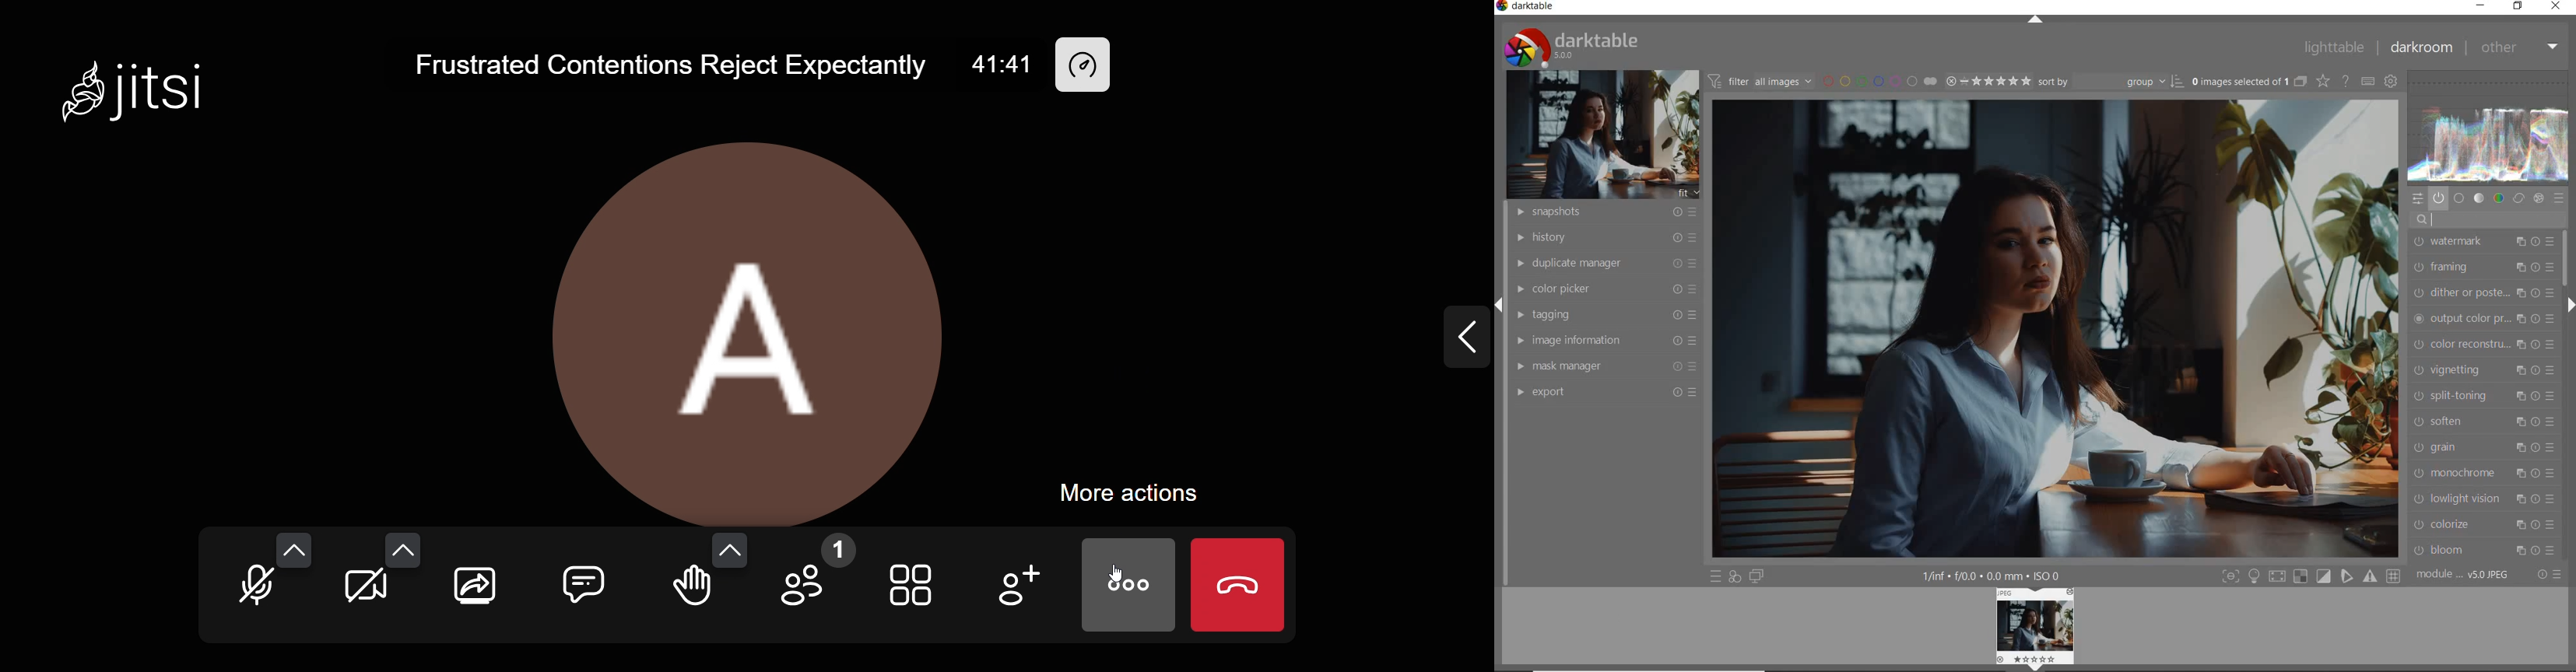 Image resolution: width=2576 pixels, height=672 pixels. I want to click on effect, so click(2540, 198).